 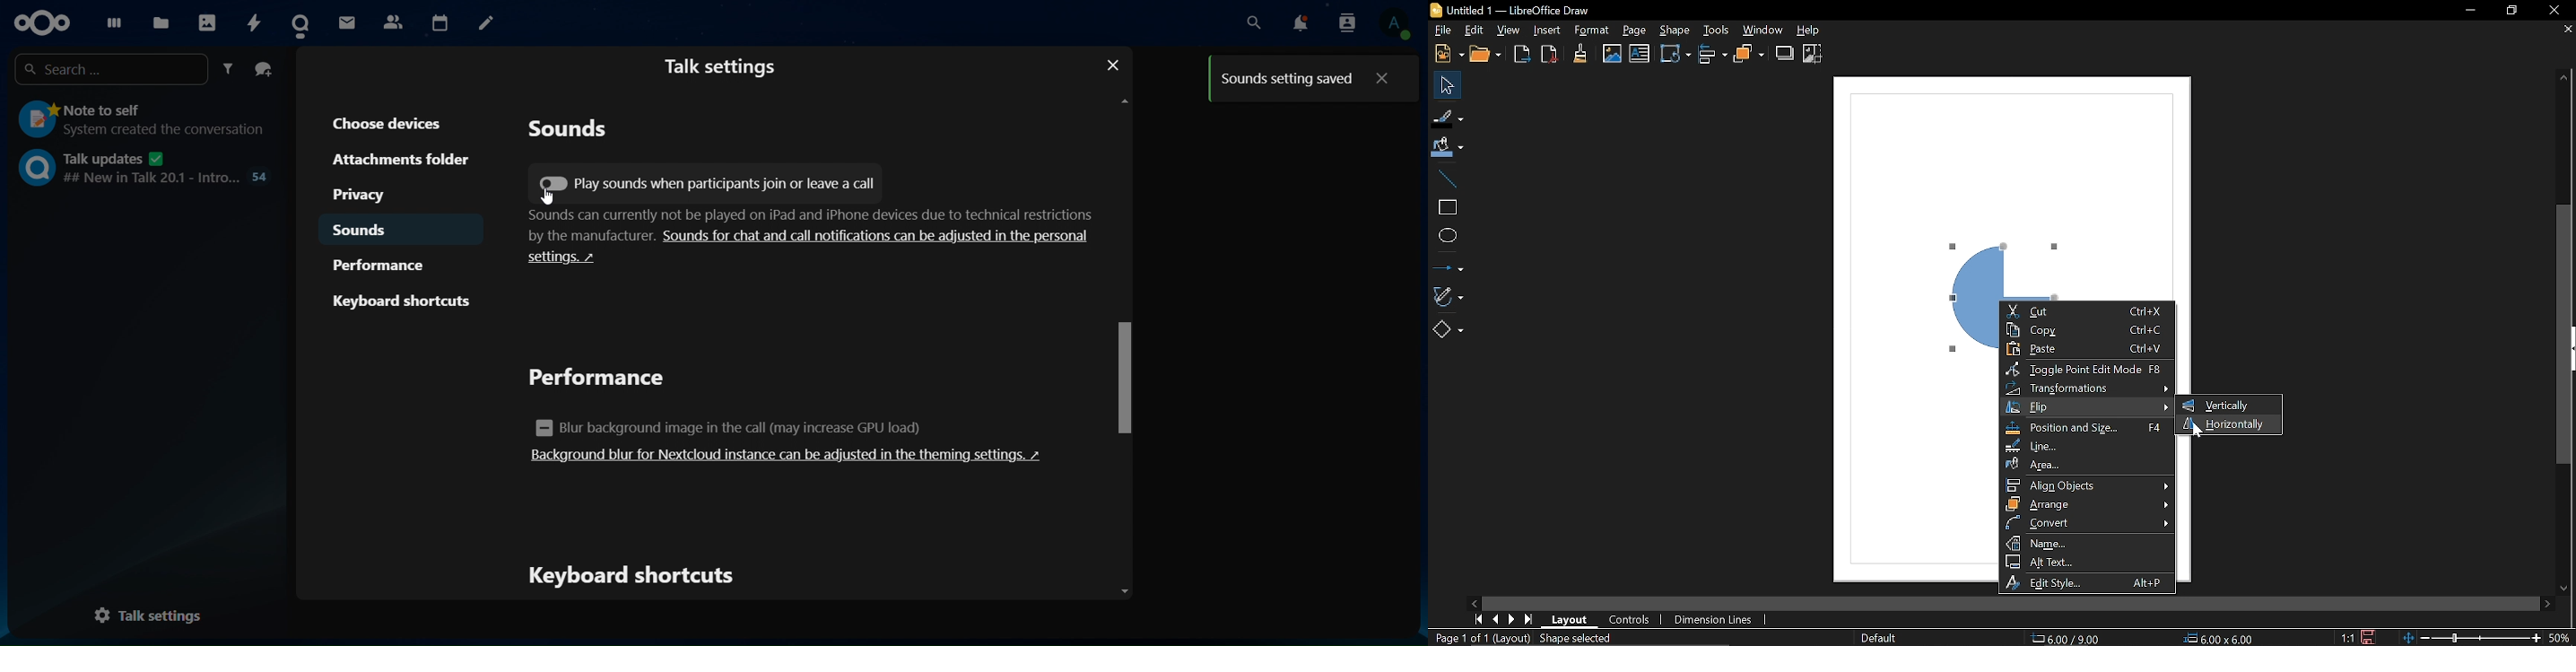 I want to click on Controls, so click(x=1632, y=619).